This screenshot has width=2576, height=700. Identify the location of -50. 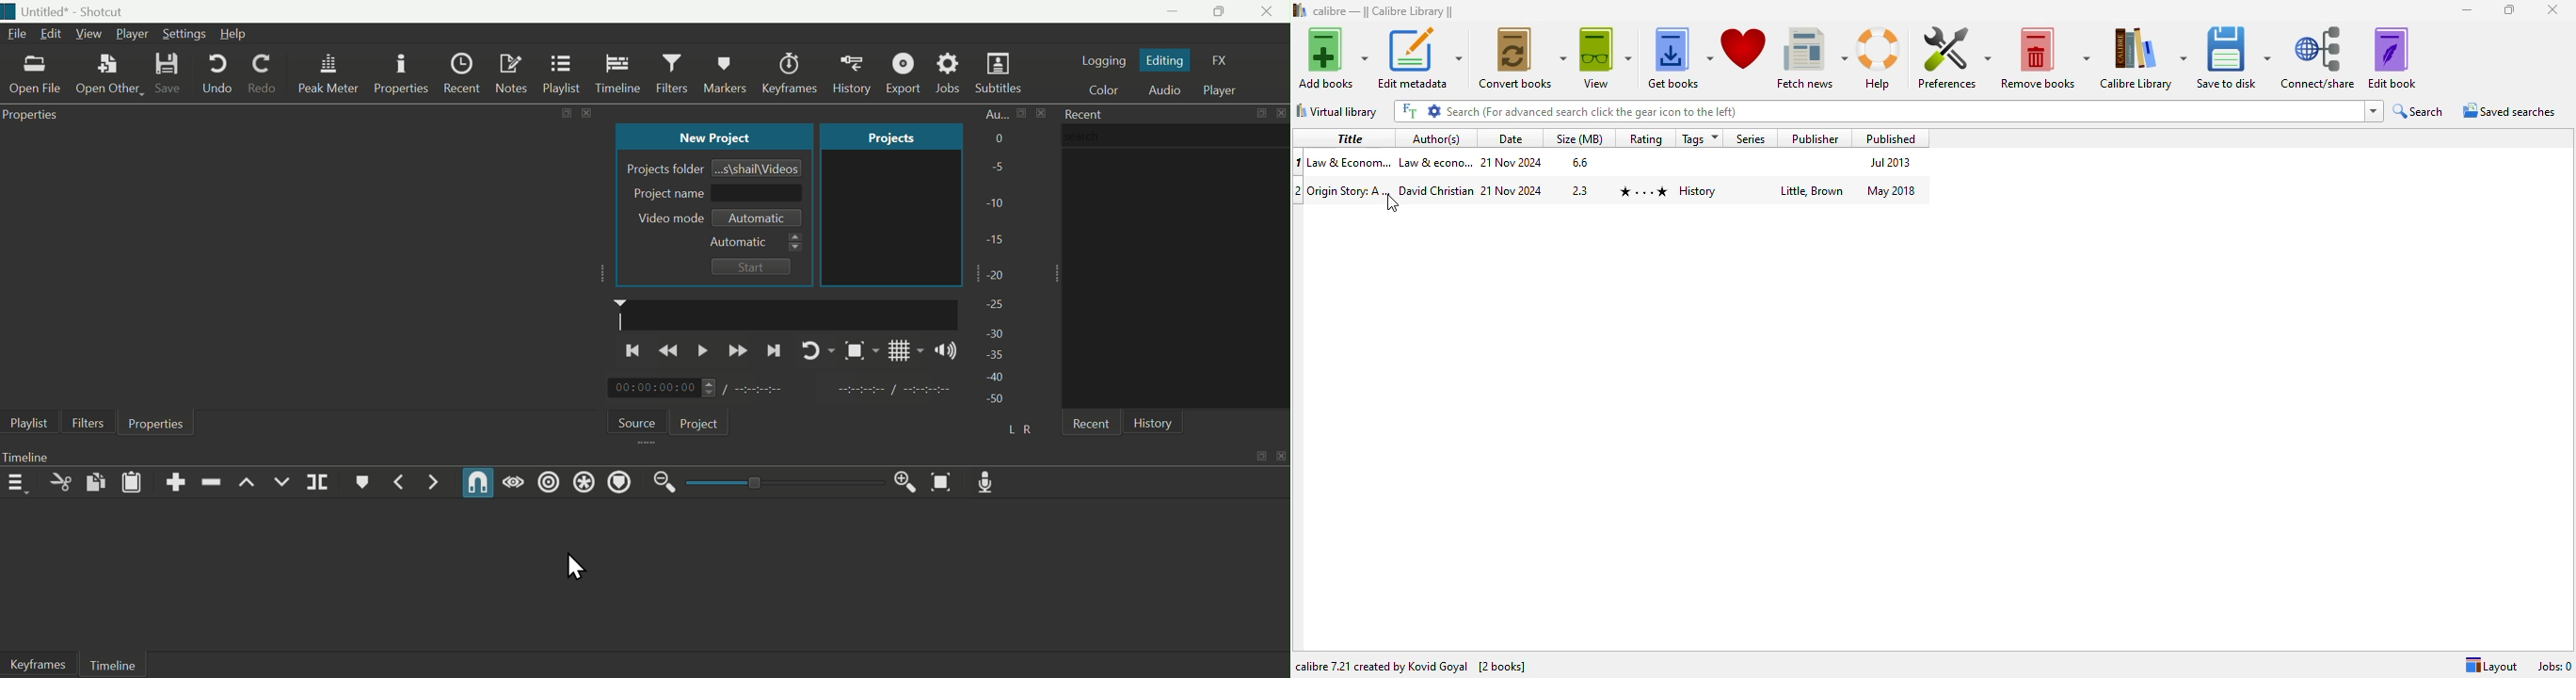
(995, 400).